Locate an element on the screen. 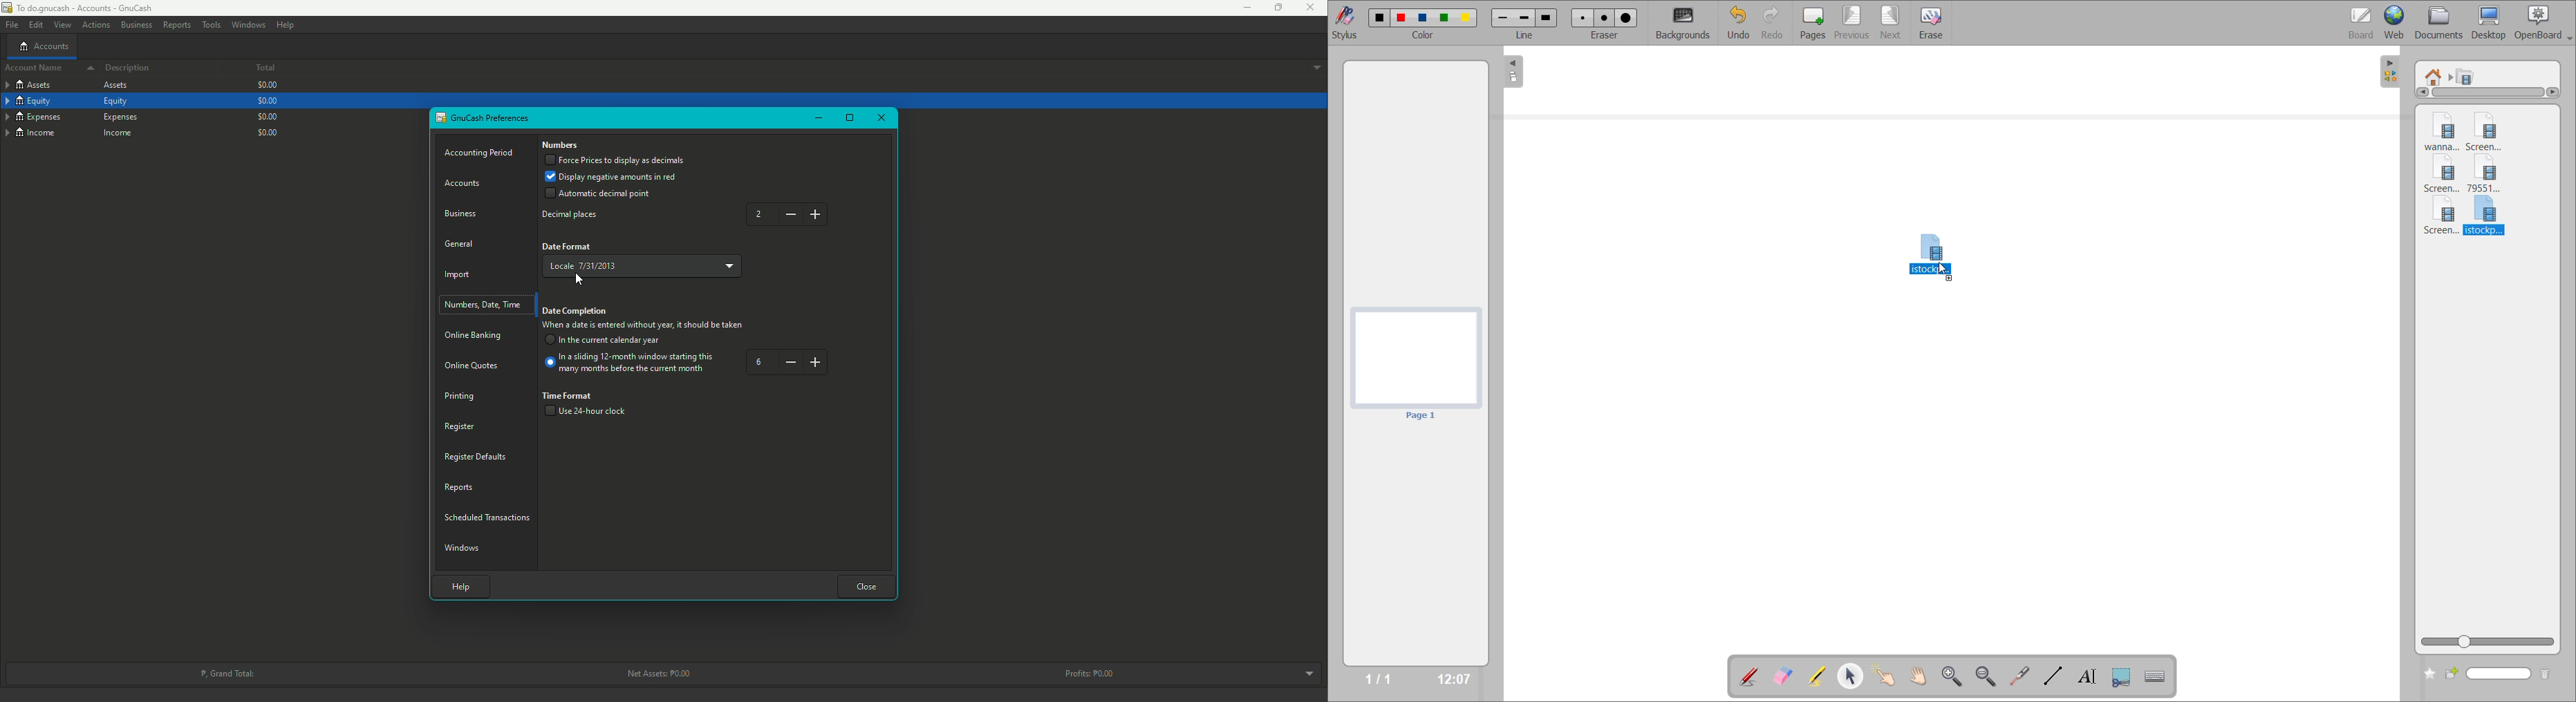 Image resolution: width=2576 pixels, height=728 pixels. Restore is located at coordinates (1272, 8).